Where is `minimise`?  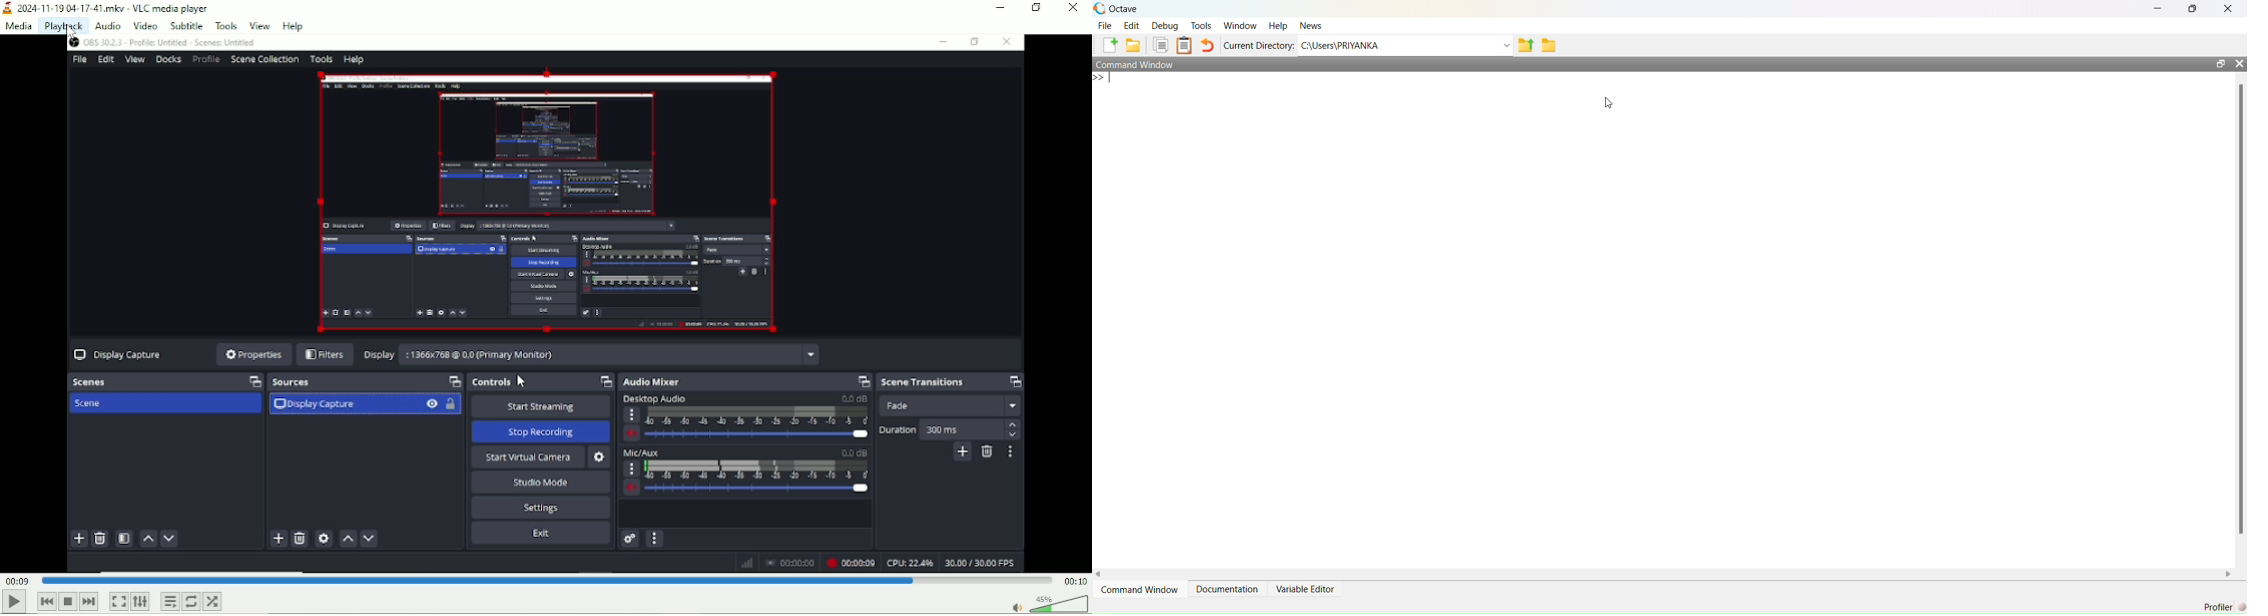
minimise is located at coordinates (2159, 8).